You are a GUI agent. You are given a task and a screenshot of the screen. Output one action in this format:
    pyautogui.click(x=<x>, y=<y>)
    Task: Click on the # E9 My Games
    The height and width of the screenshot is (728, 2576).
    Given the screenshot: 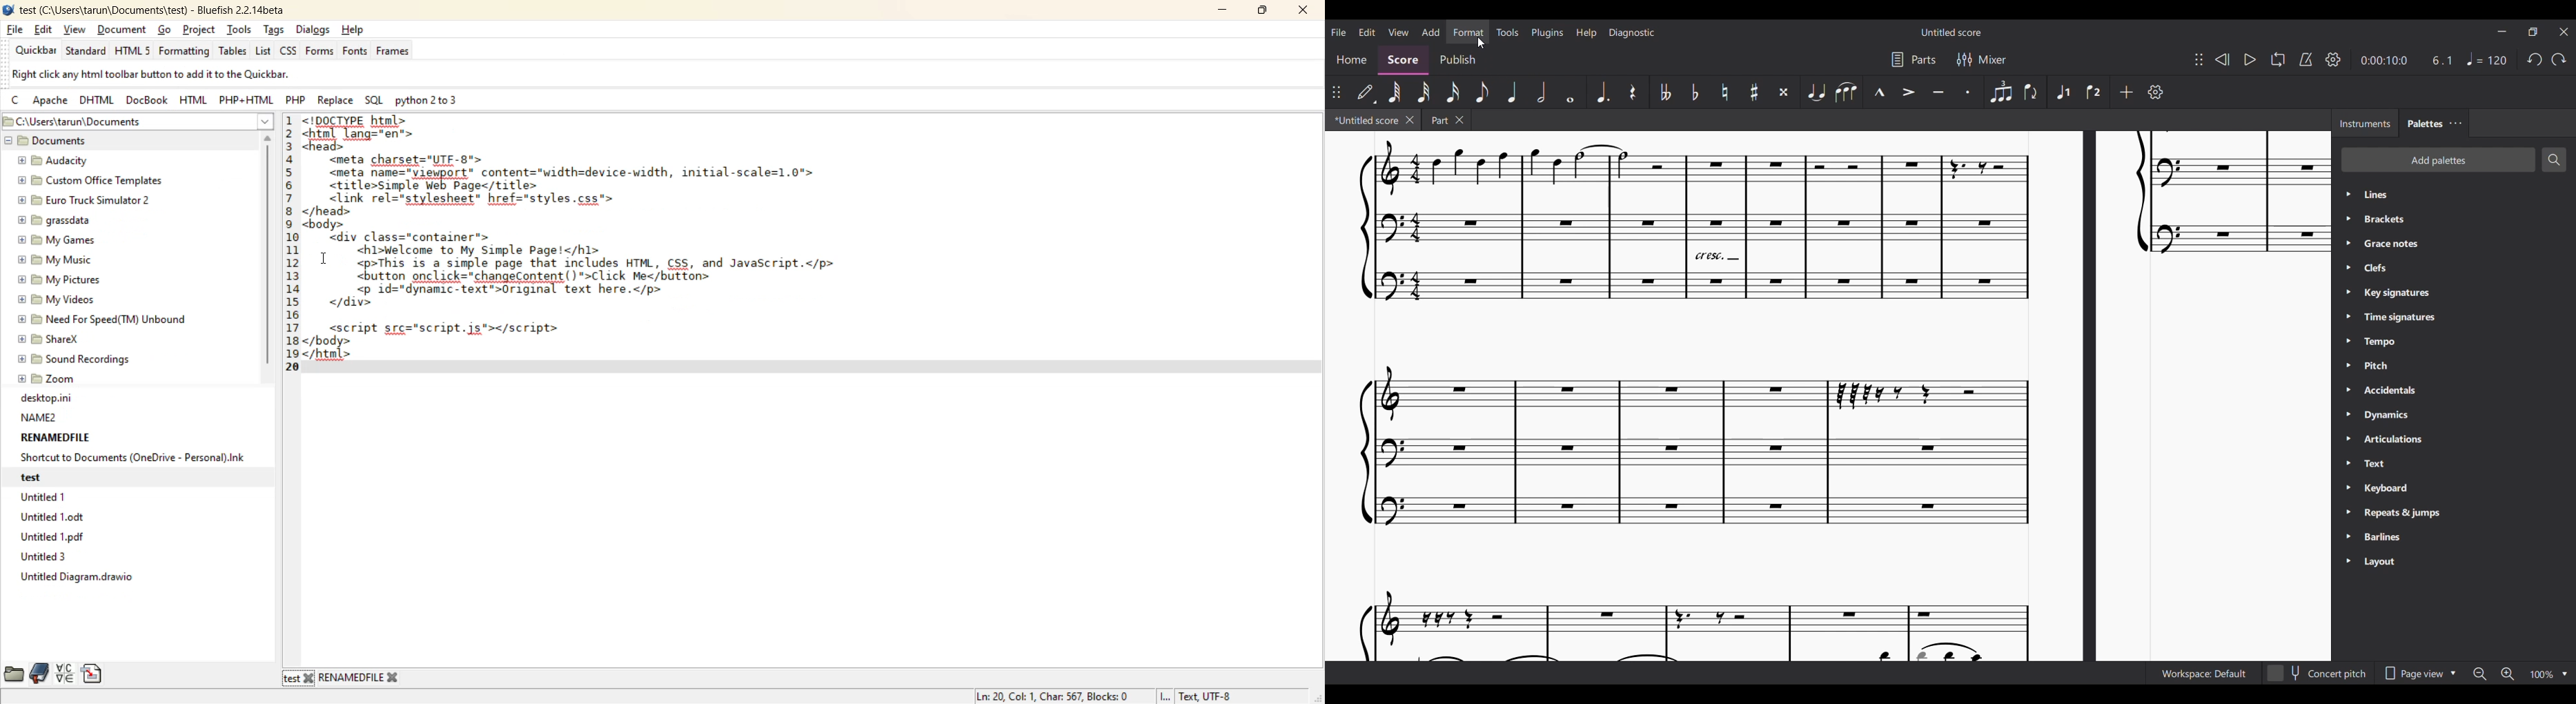 What is the action you would take?
    pyautogui.click(x=60, y=239)
    